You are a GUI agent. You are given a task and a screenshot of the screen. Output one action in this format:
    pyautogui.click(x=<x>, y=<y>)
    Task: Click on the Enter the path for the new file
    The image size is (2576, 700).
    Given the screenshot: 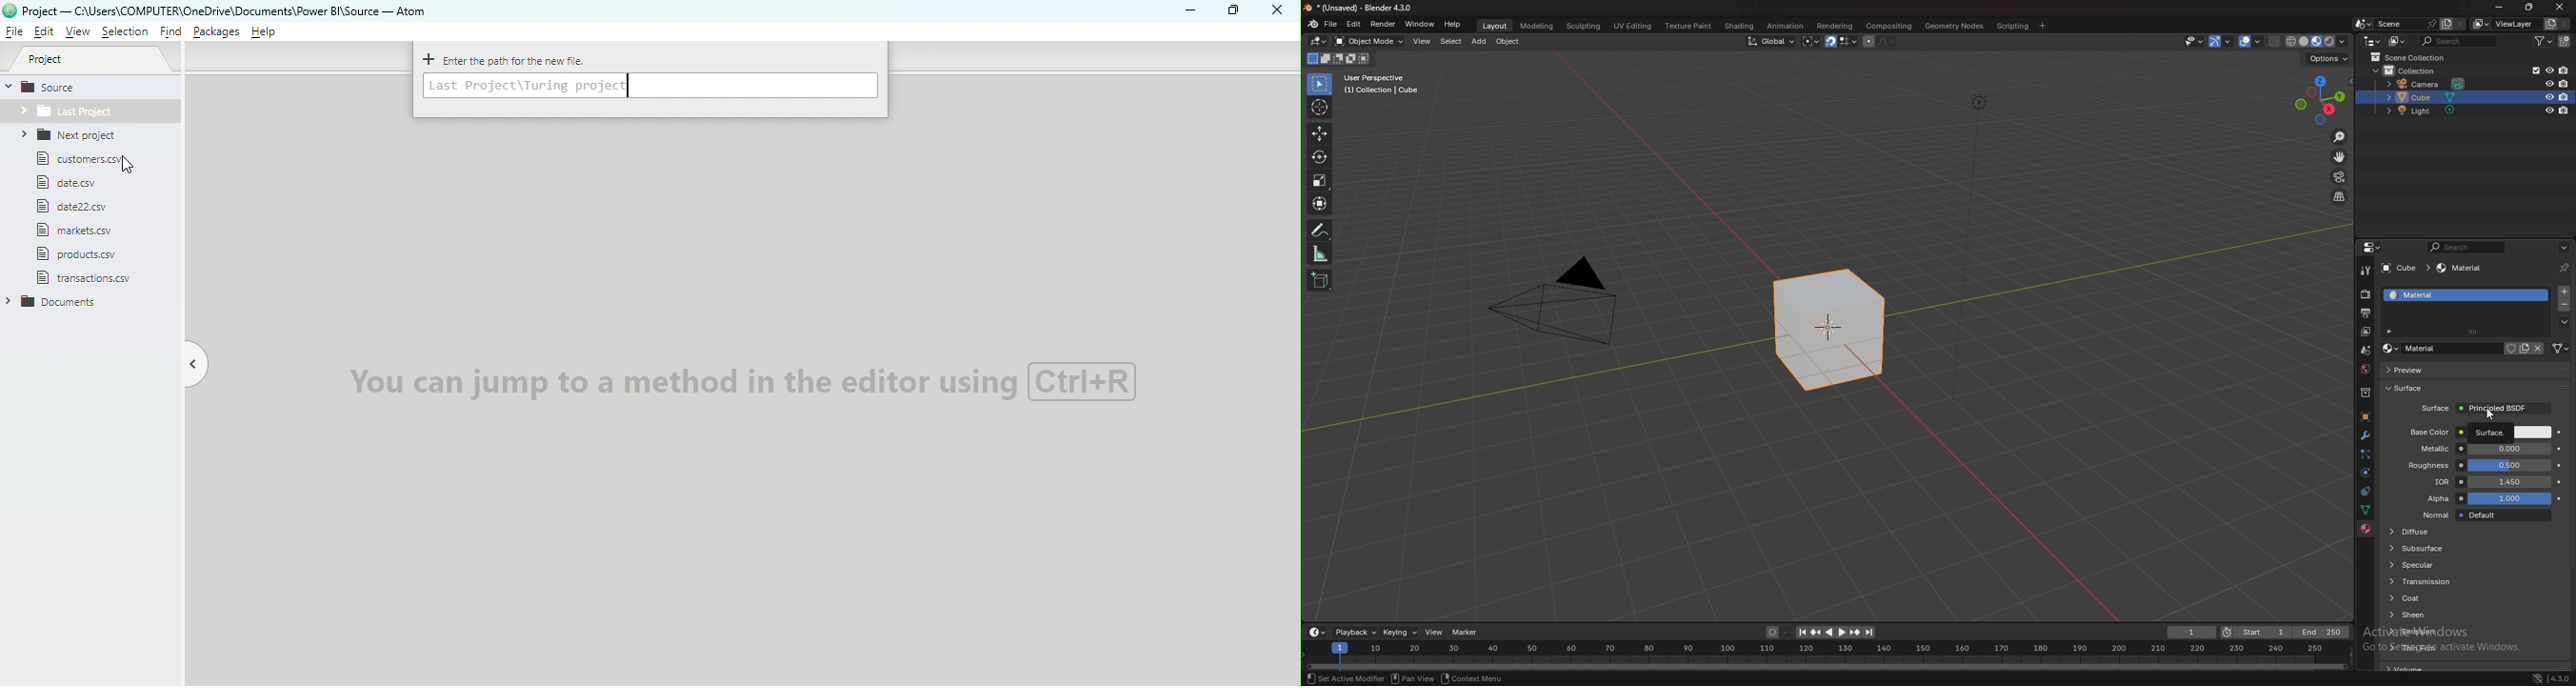 What is the action you would take?
    pyautogui.click(x=506, y=60)
    